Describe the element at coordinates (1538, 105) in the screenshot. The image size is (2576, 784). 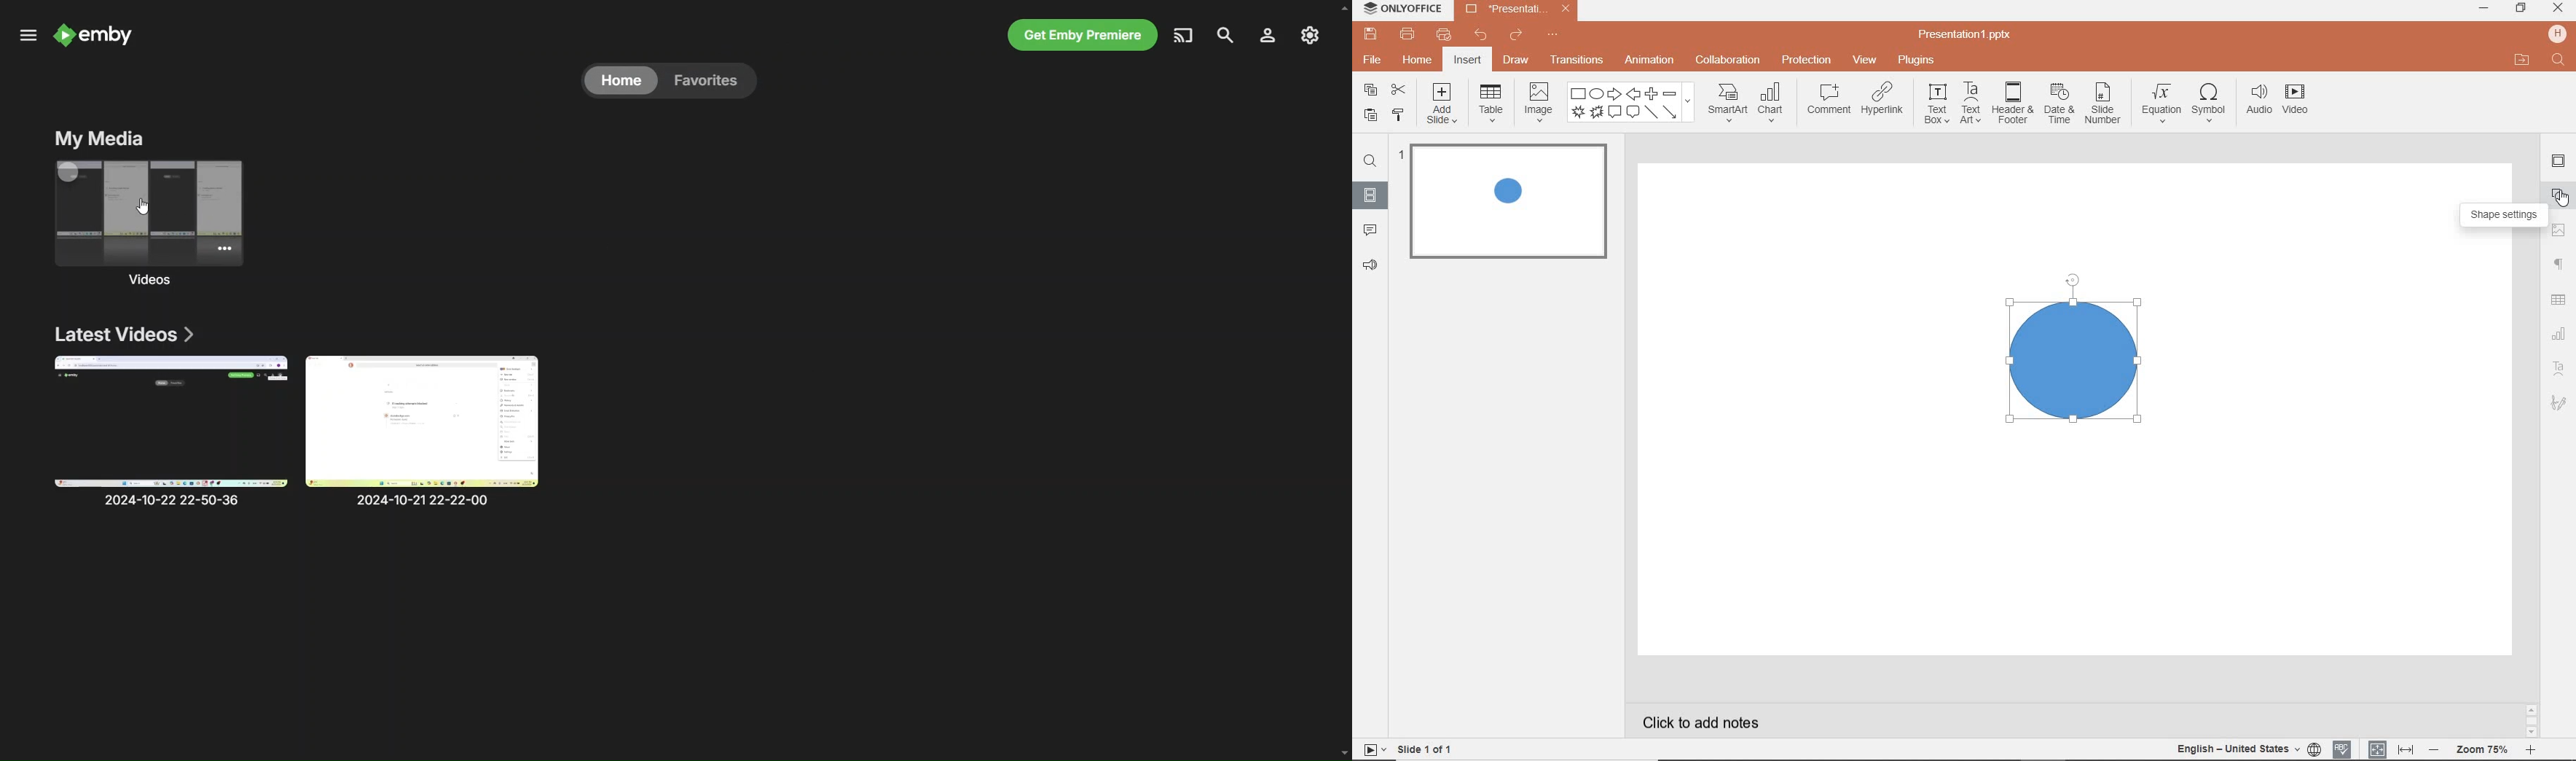
I see `image` at that location.